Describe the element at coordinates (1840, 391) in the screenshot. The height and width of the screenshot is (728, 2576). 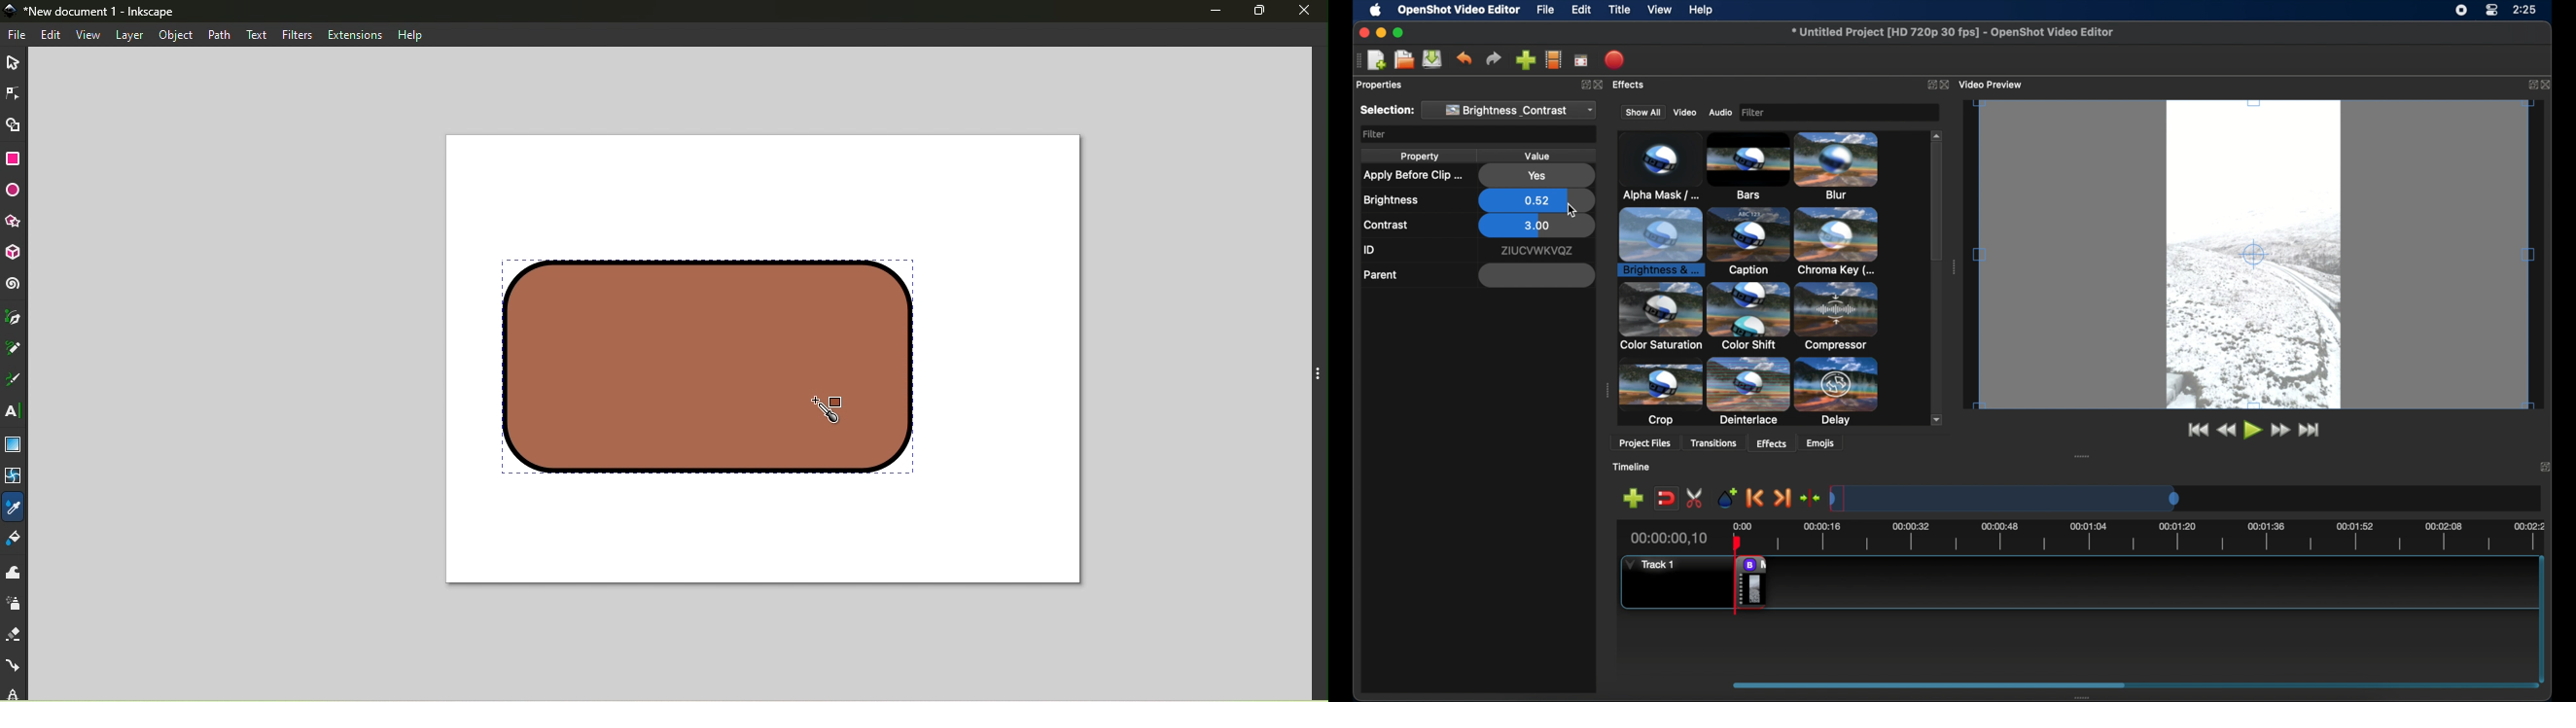
I see `hue` at that location.